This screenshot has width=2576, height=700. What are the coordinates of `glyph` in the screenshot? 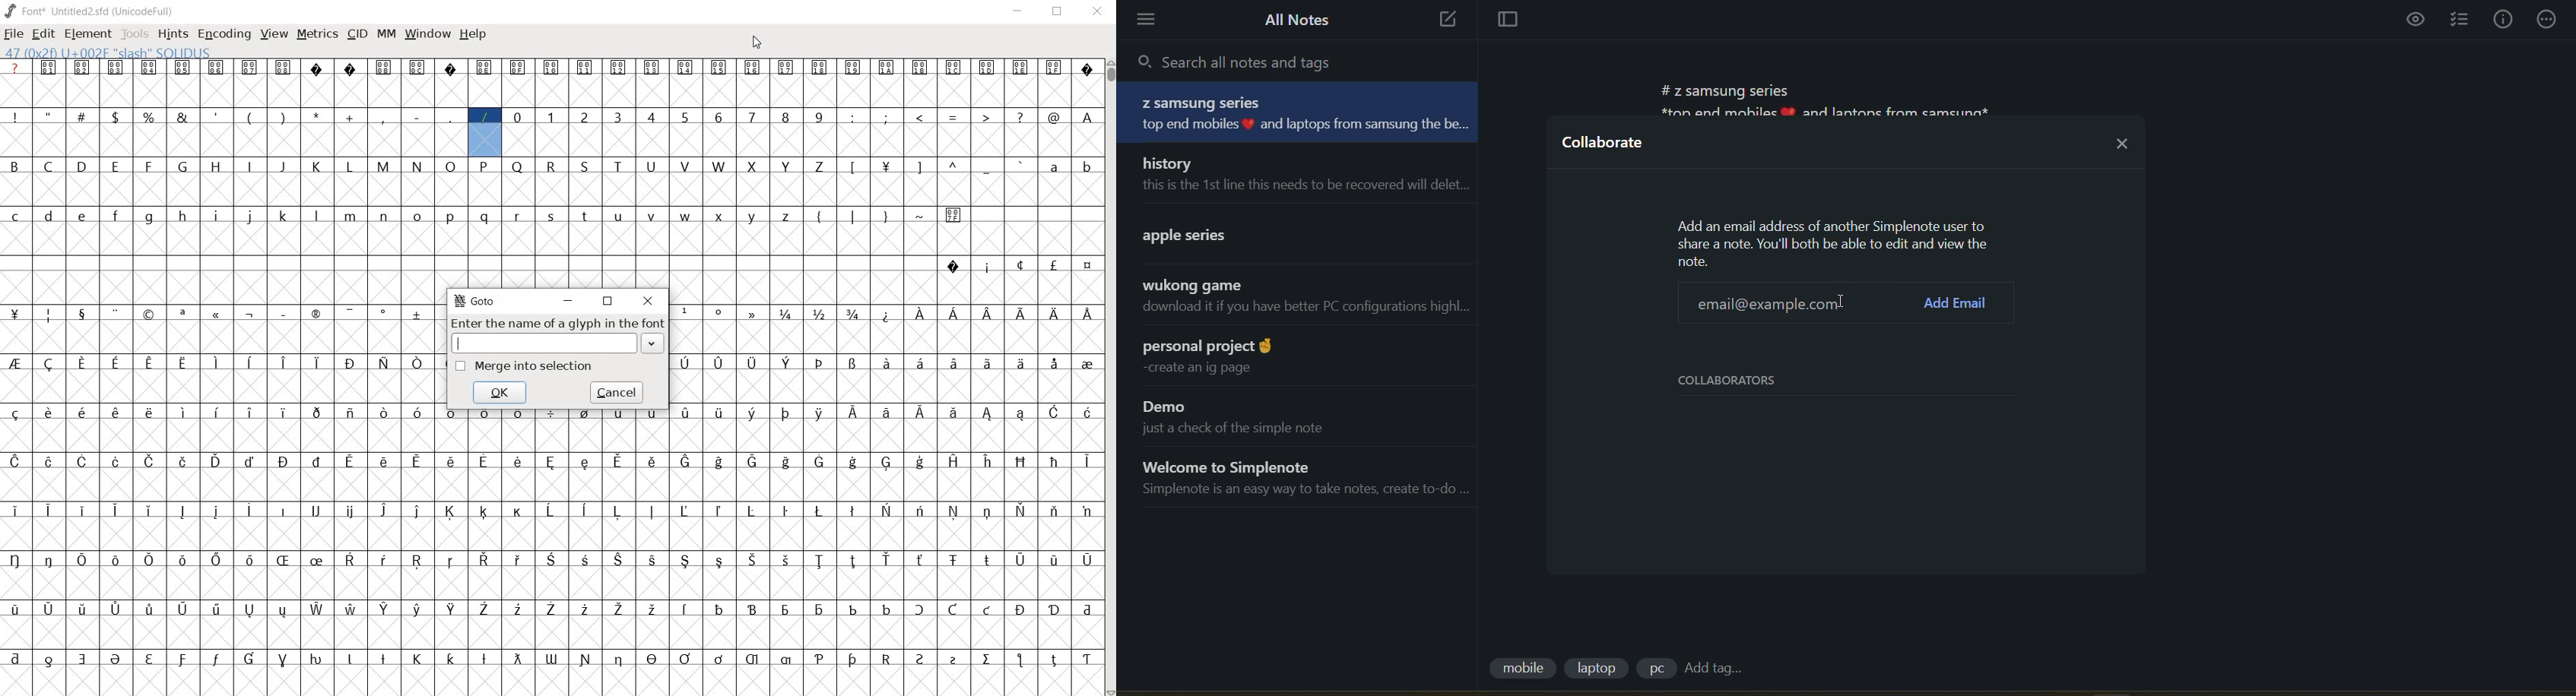 It's located at (1054, 660).